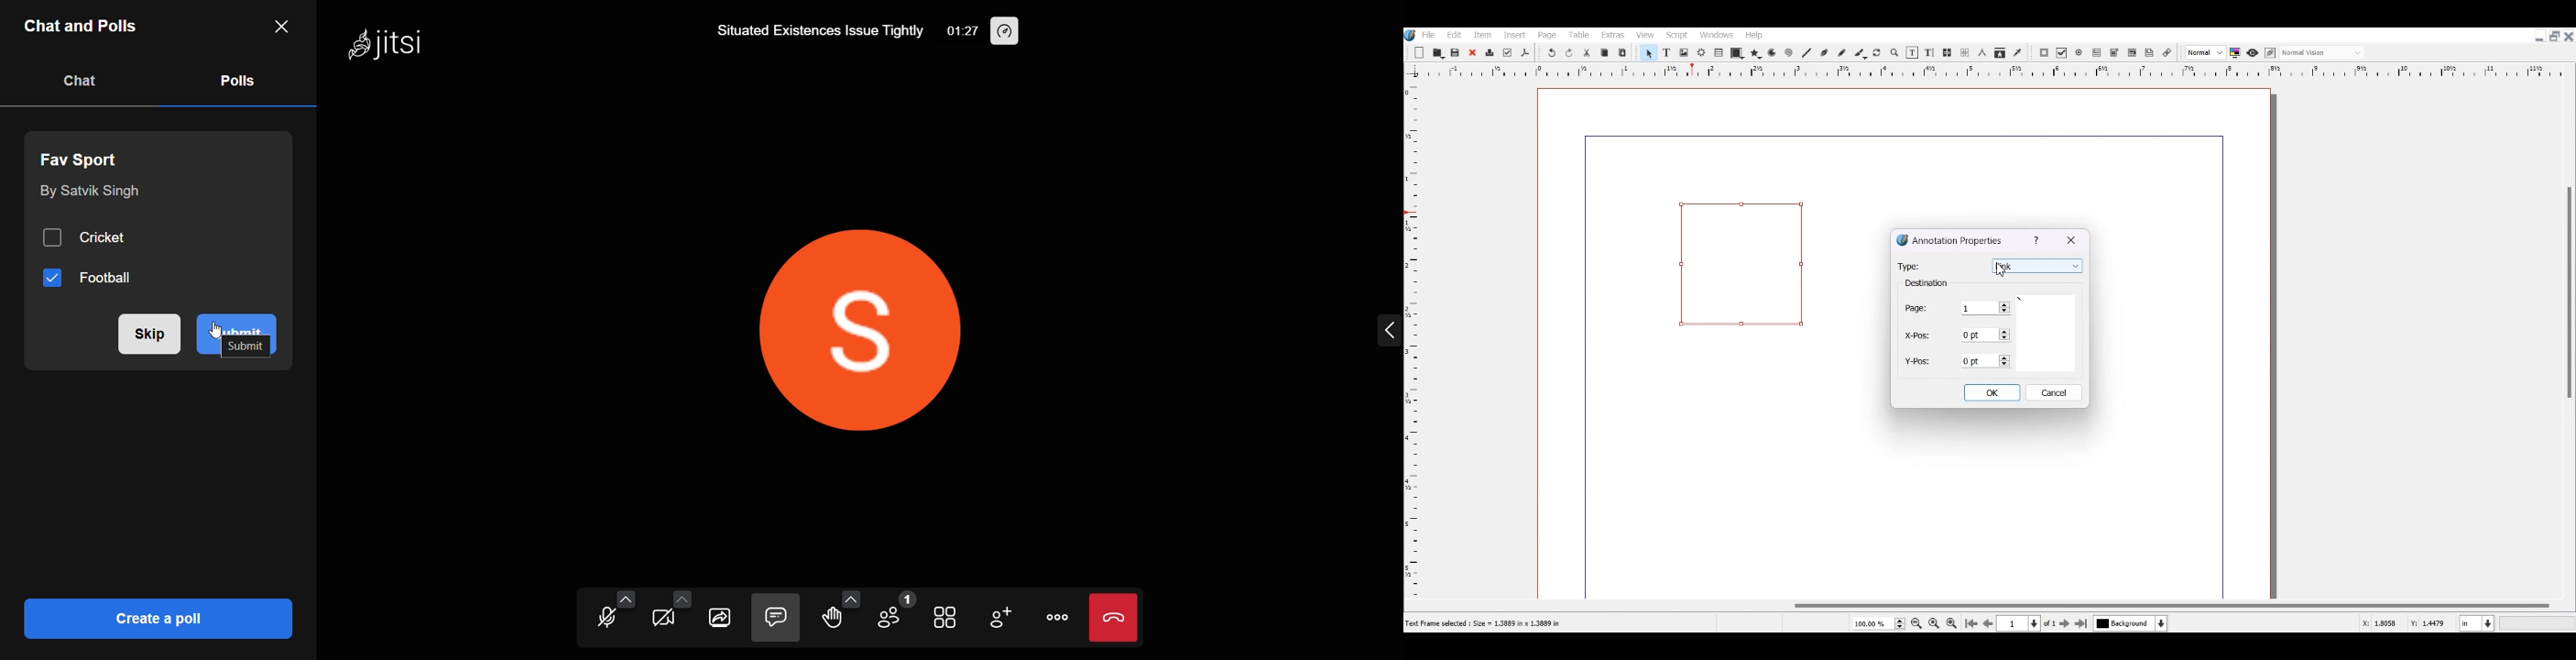 Image resolution: width=2576 pixels, height=672 pixels. I want to click on Copy item properties, so click(2000, 54).